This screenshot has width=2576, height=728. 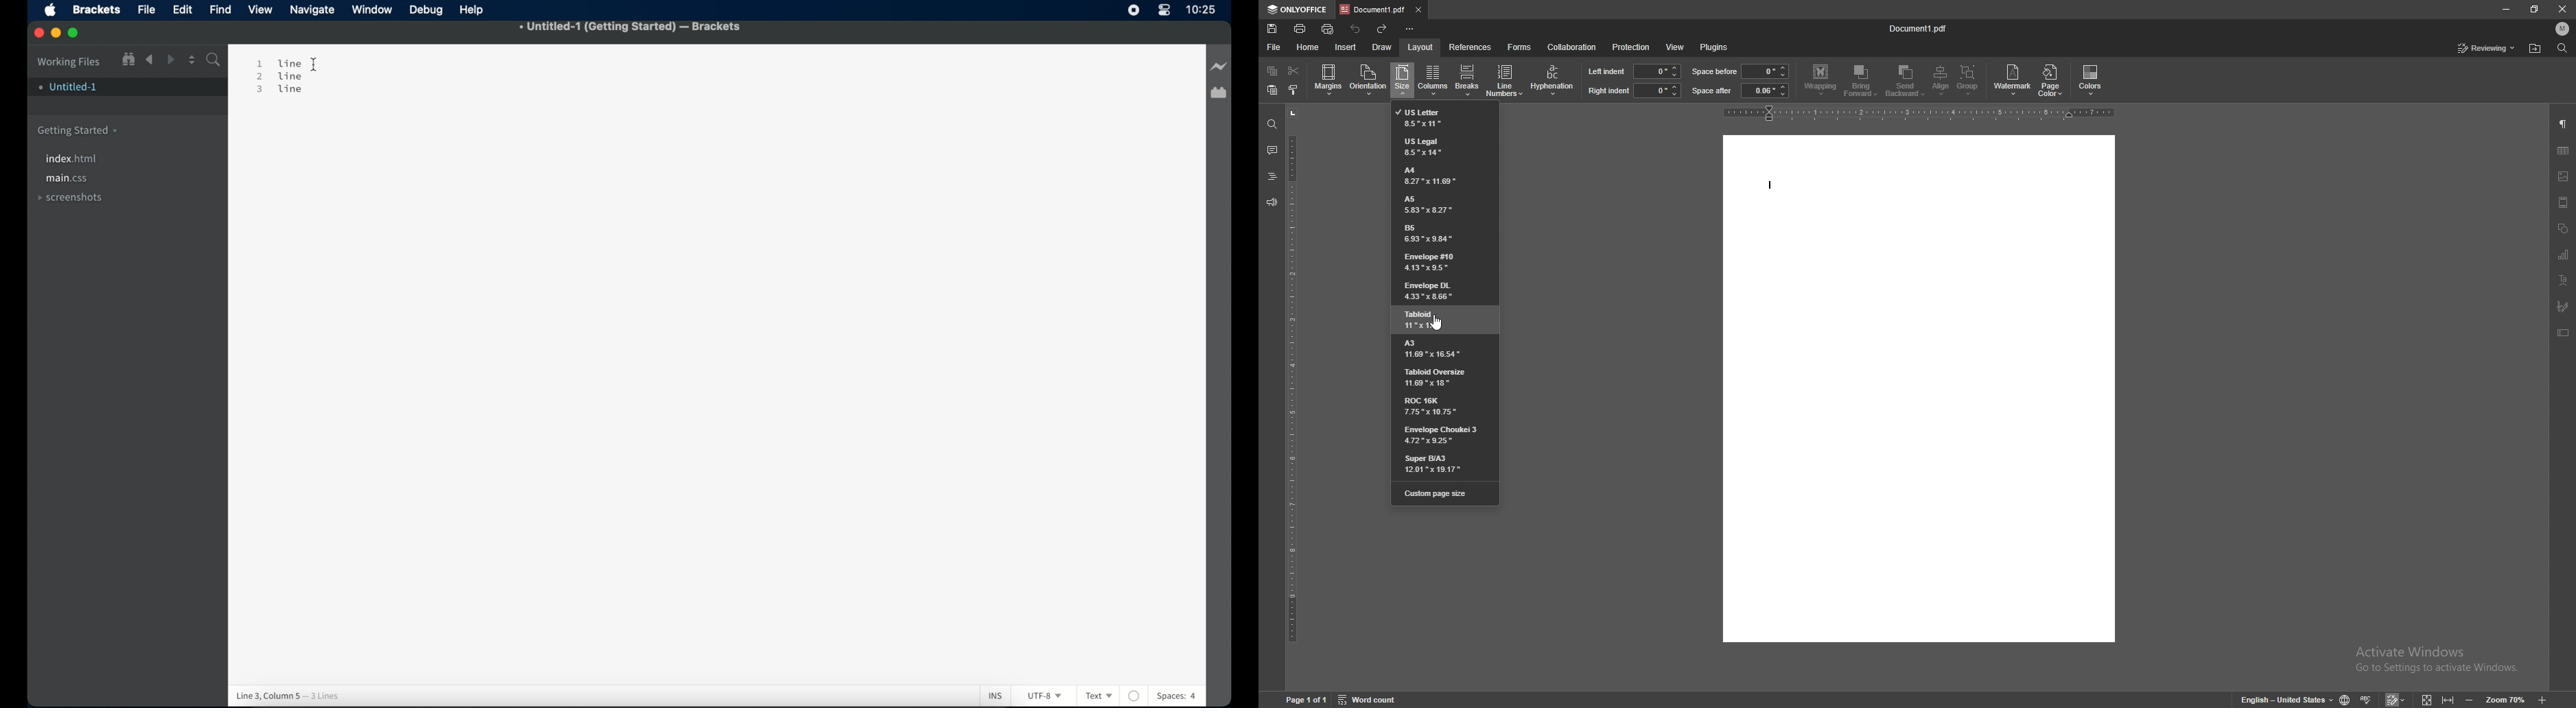 I want to click on getting started dropdown menu, so click(x=78, y=131).